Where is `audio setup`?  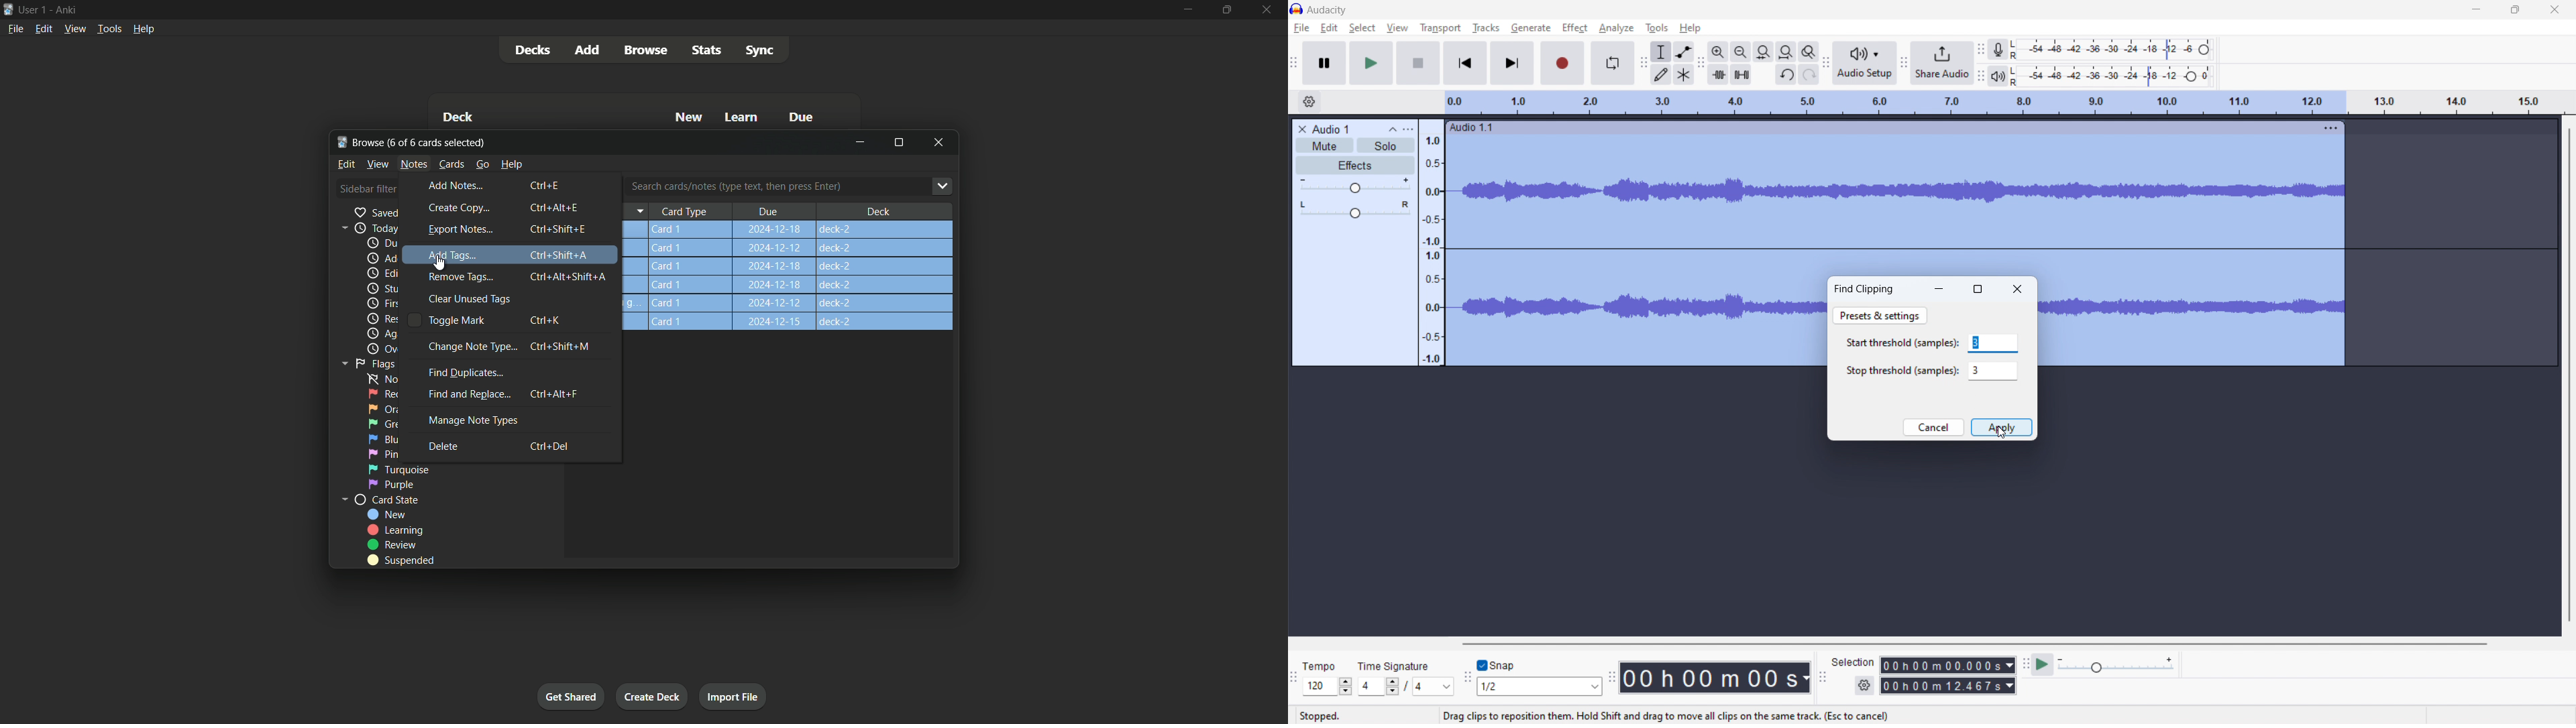 audio setup is located at coordinates (1865, 64).